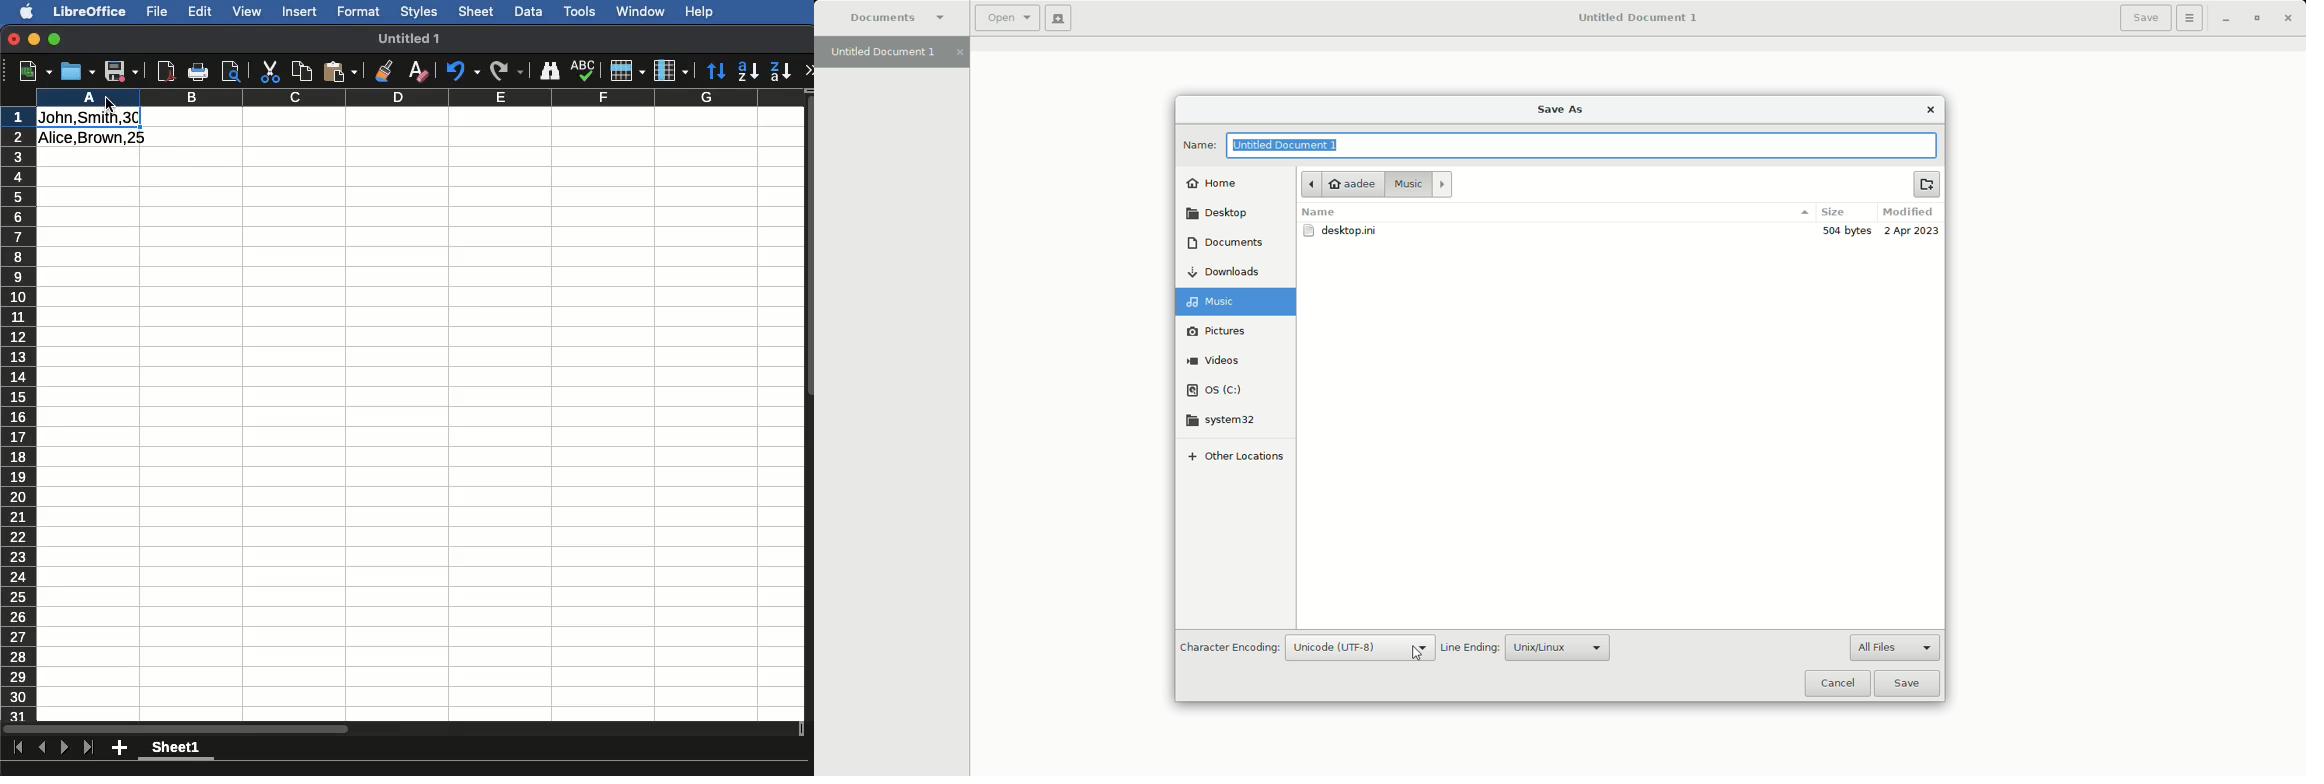  I want to click on Save, so click(1907, 683).